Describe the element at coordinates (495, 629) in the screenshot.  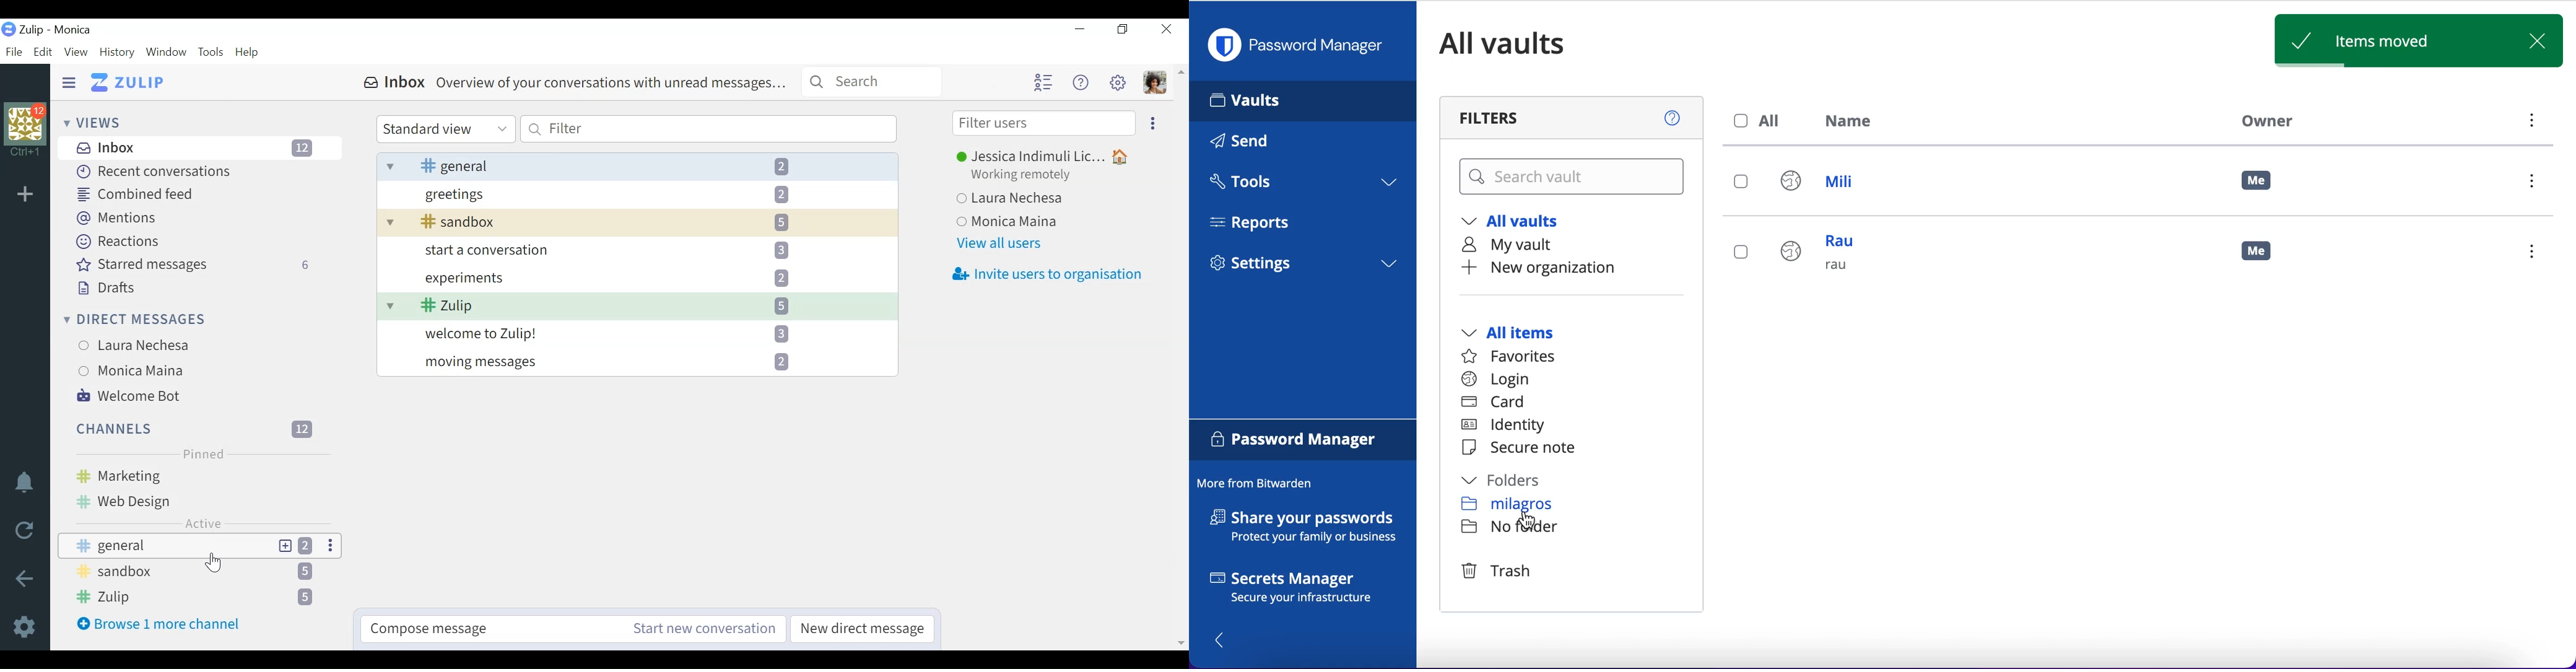
I see `Compose message` at that location.